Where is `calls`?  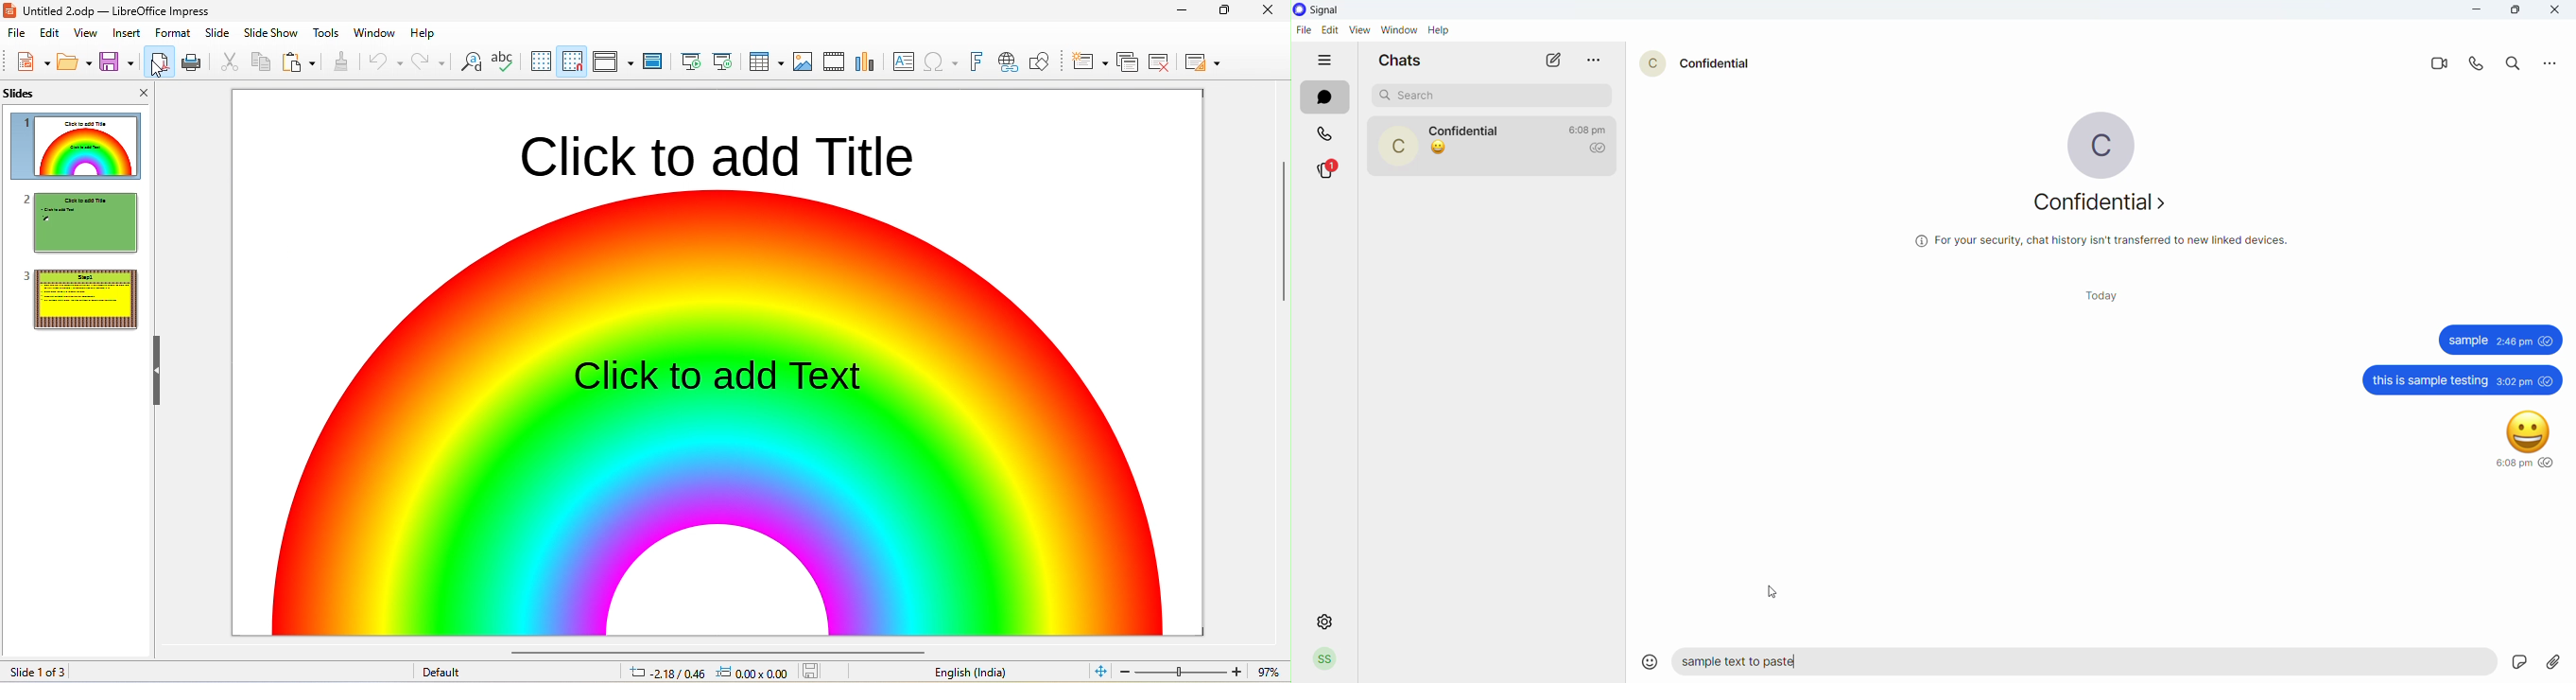
calls is located at coordinates (1326, 136).